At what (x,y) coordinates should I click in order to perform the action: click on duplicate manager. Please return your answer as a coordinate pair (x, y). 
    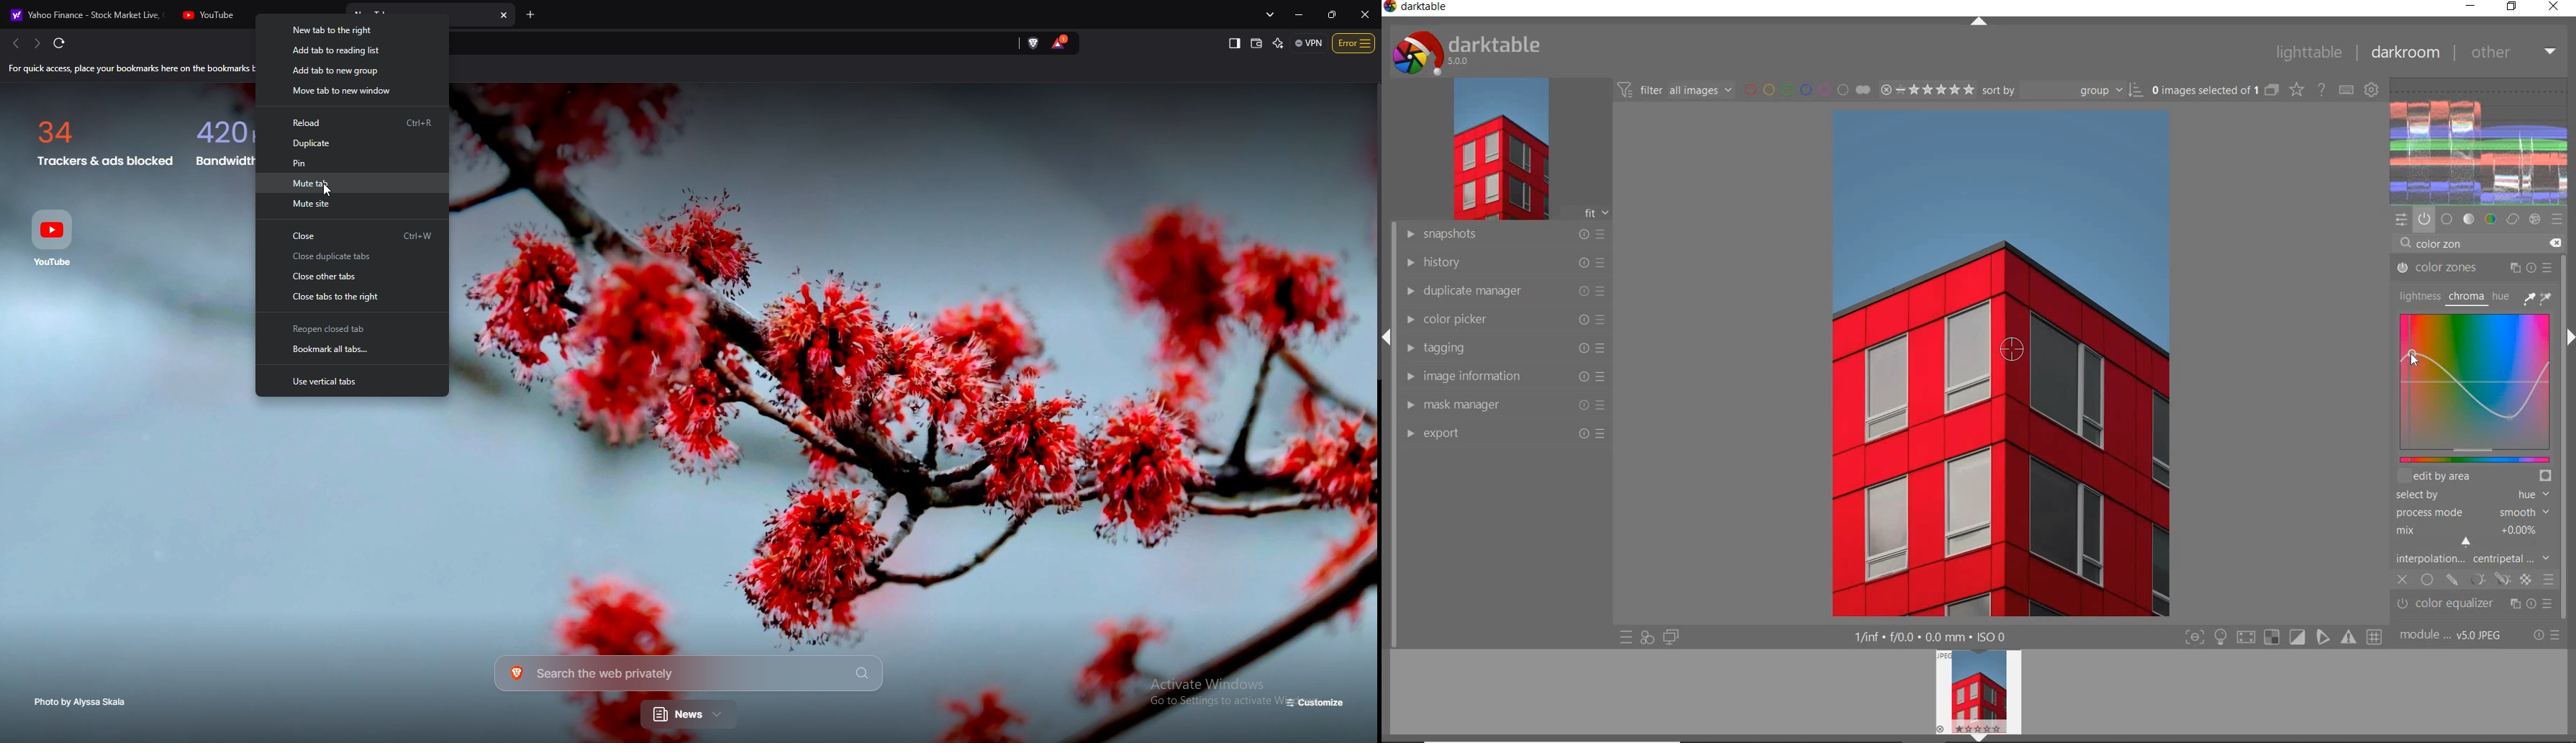
    Looking at the image, I should click on (1501, 293).